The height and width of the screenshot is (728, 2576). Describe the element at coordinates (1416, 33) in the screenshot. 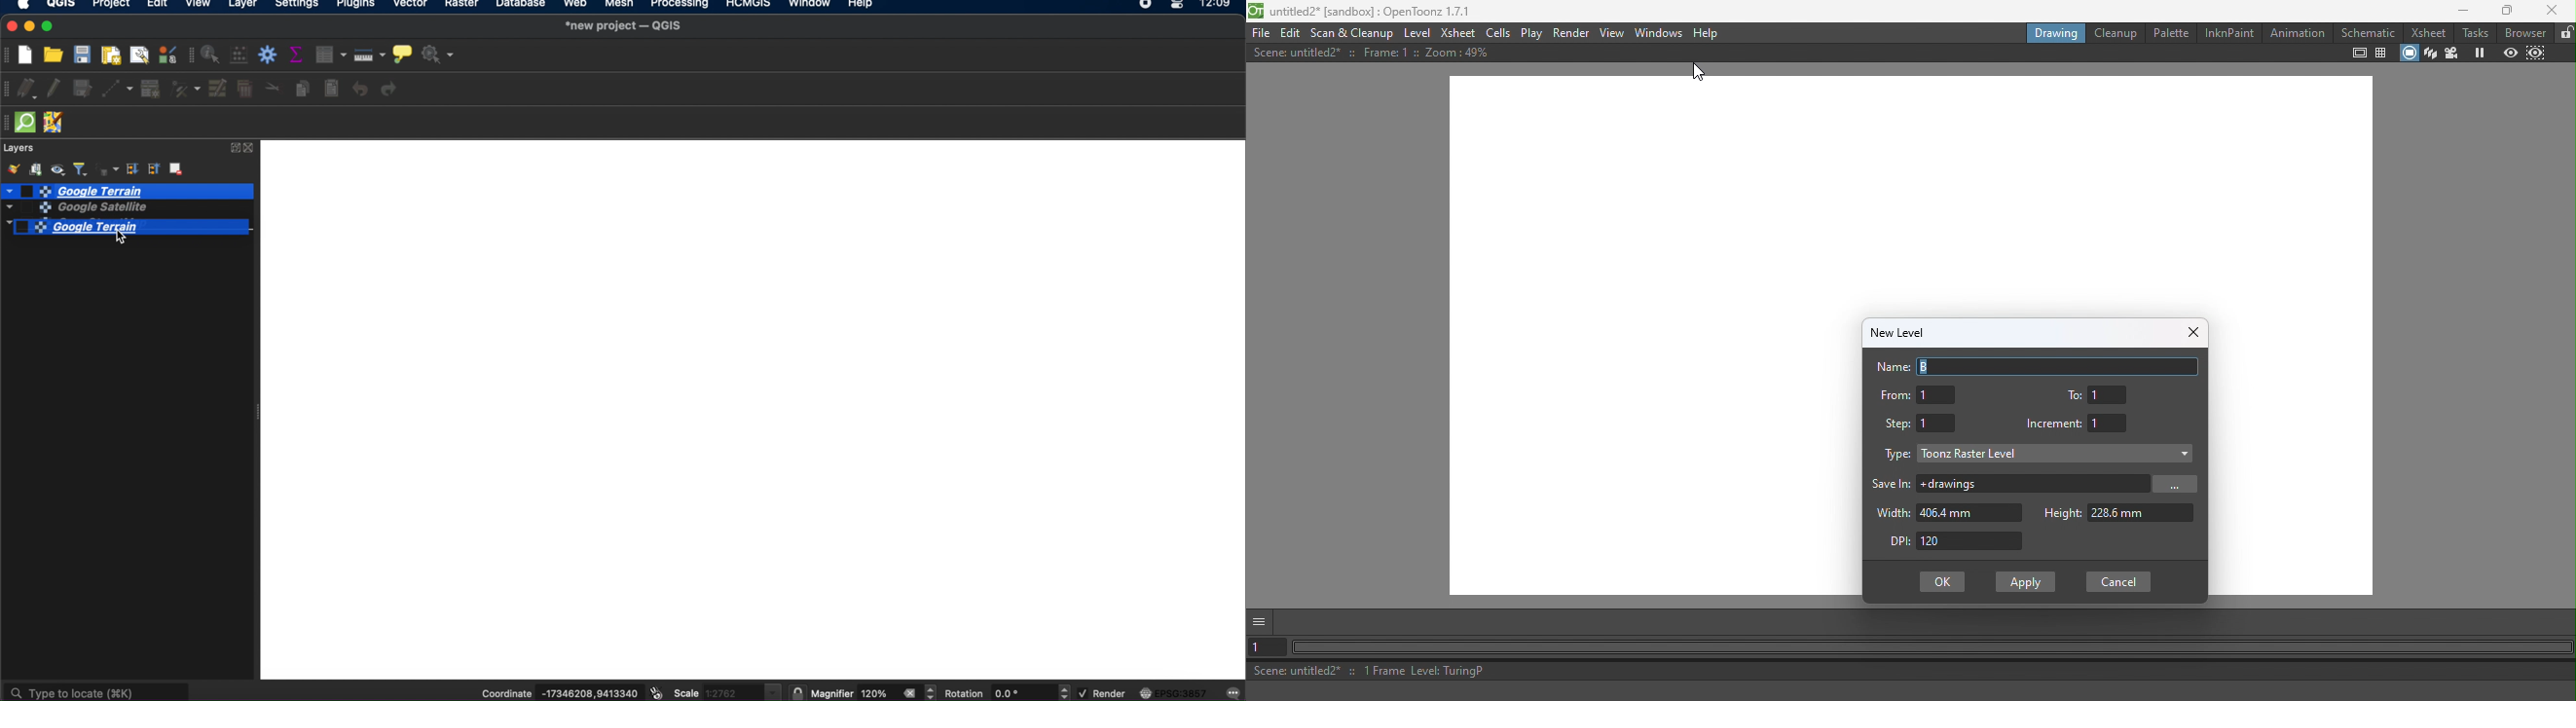

I see `Level` at that location.